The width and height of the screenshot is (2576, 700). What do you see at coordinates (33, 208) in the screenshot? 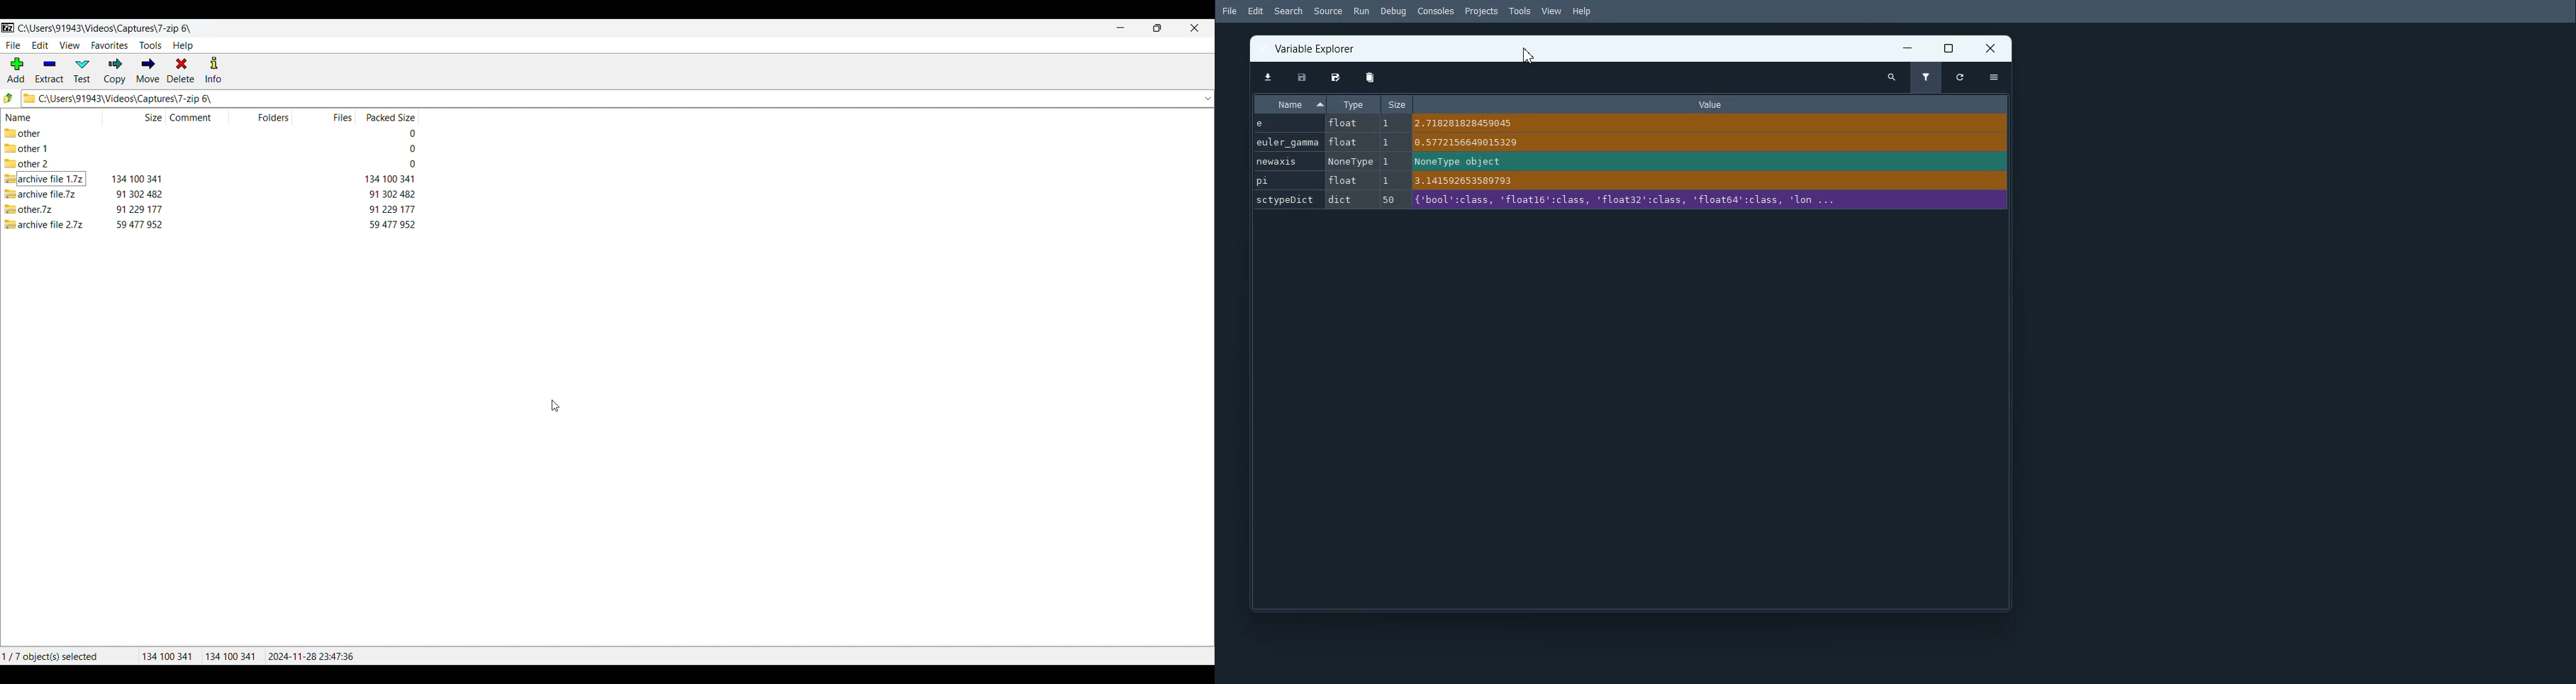
I see `other.7z ` at bounding box center [33, 208].